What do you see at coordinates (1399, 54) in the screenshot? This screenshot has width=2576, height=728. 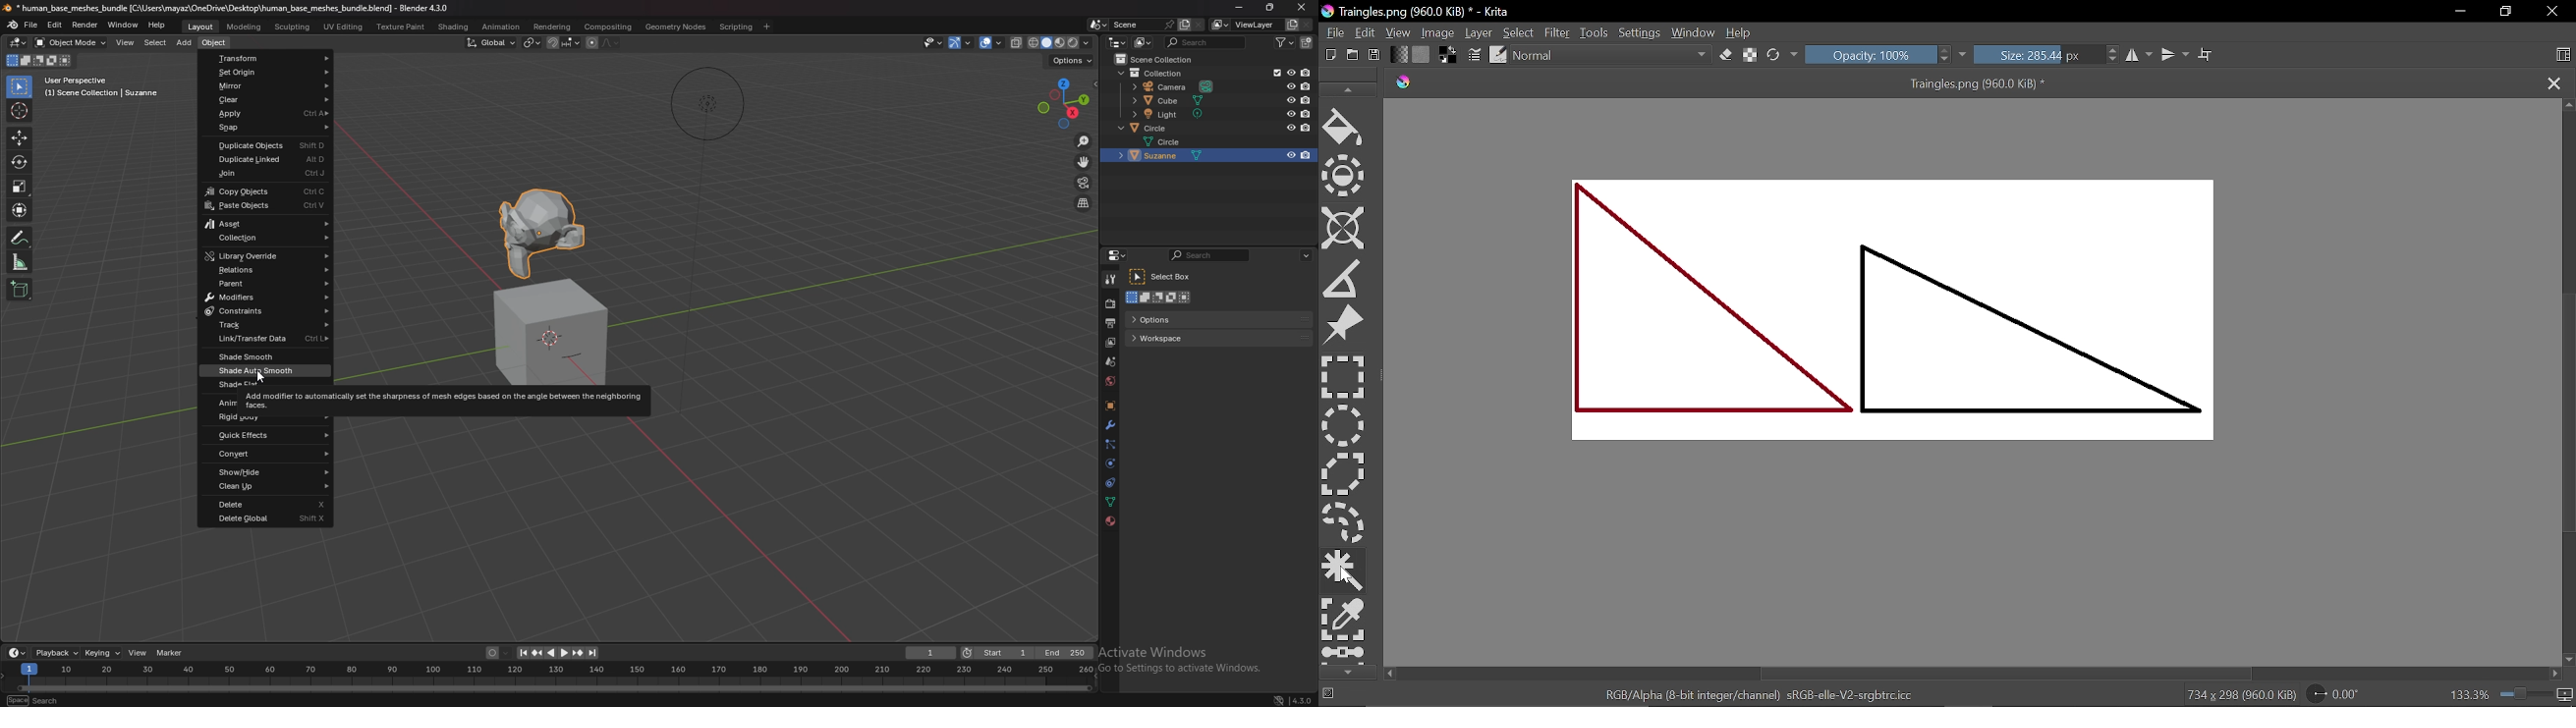 I see `Fill gradient` at bounding box center [1399, 54].